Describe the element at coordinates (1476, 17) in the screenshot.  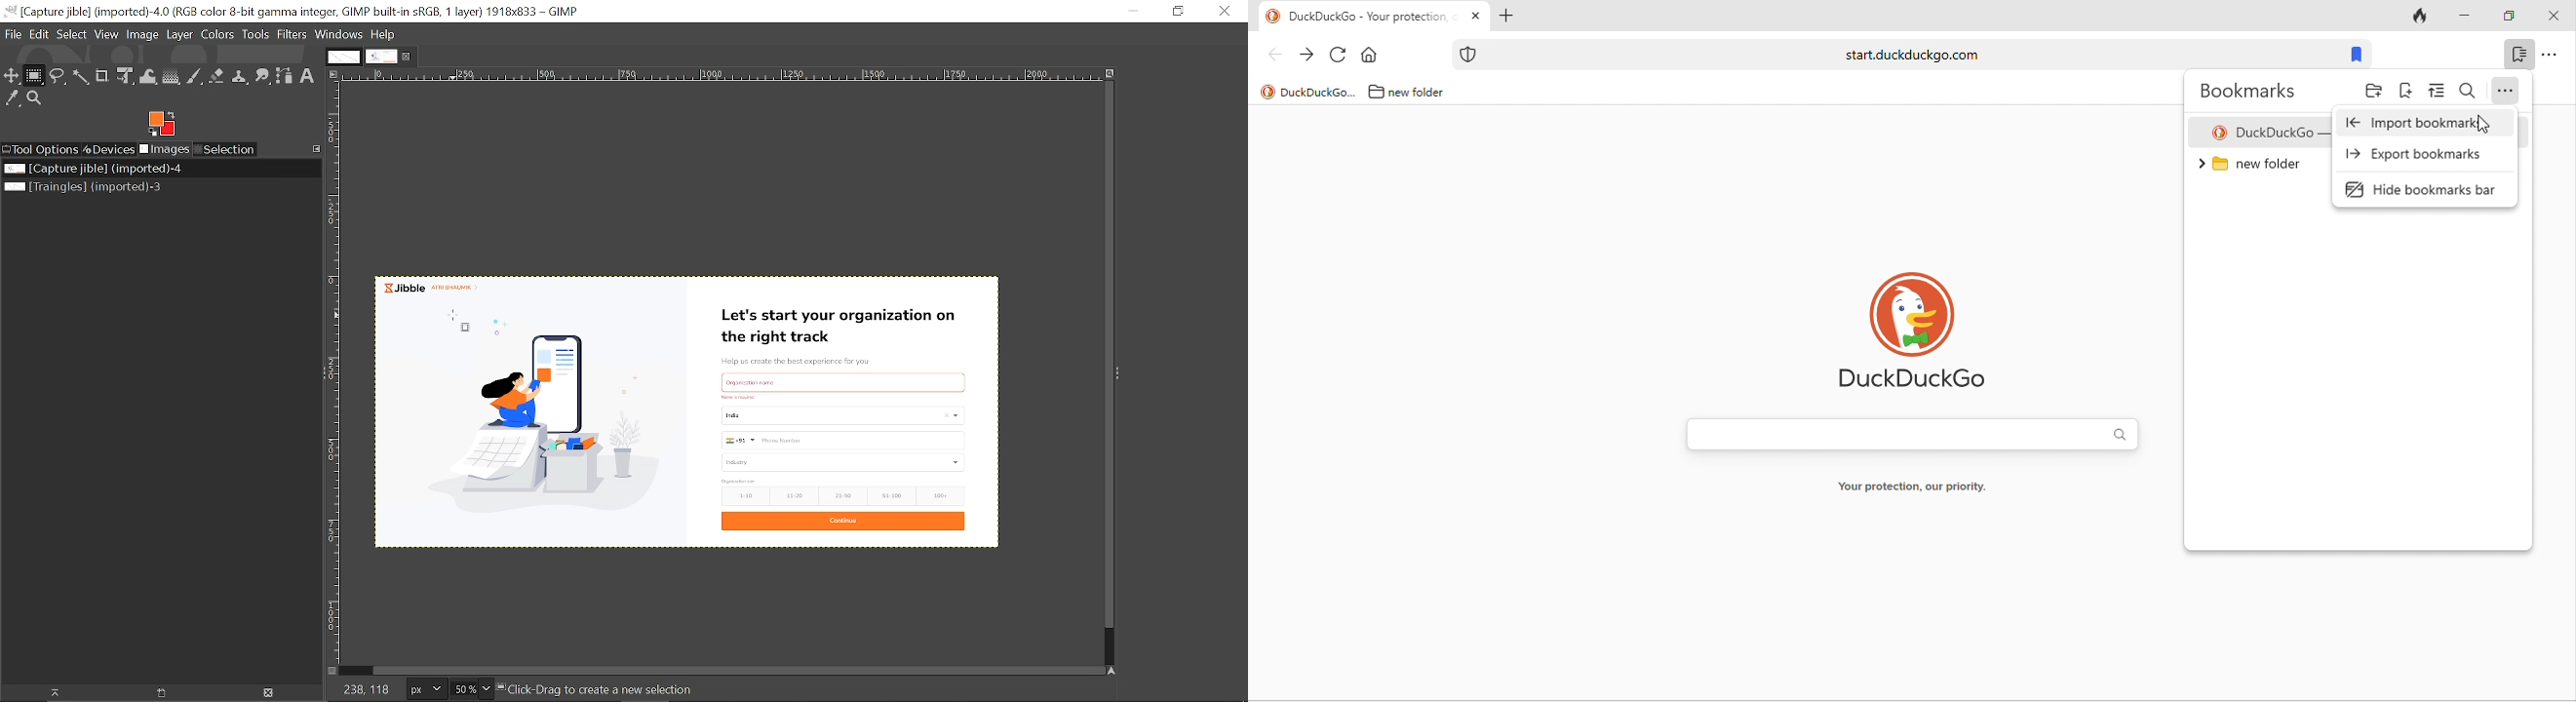
I see `close tab` at that location.